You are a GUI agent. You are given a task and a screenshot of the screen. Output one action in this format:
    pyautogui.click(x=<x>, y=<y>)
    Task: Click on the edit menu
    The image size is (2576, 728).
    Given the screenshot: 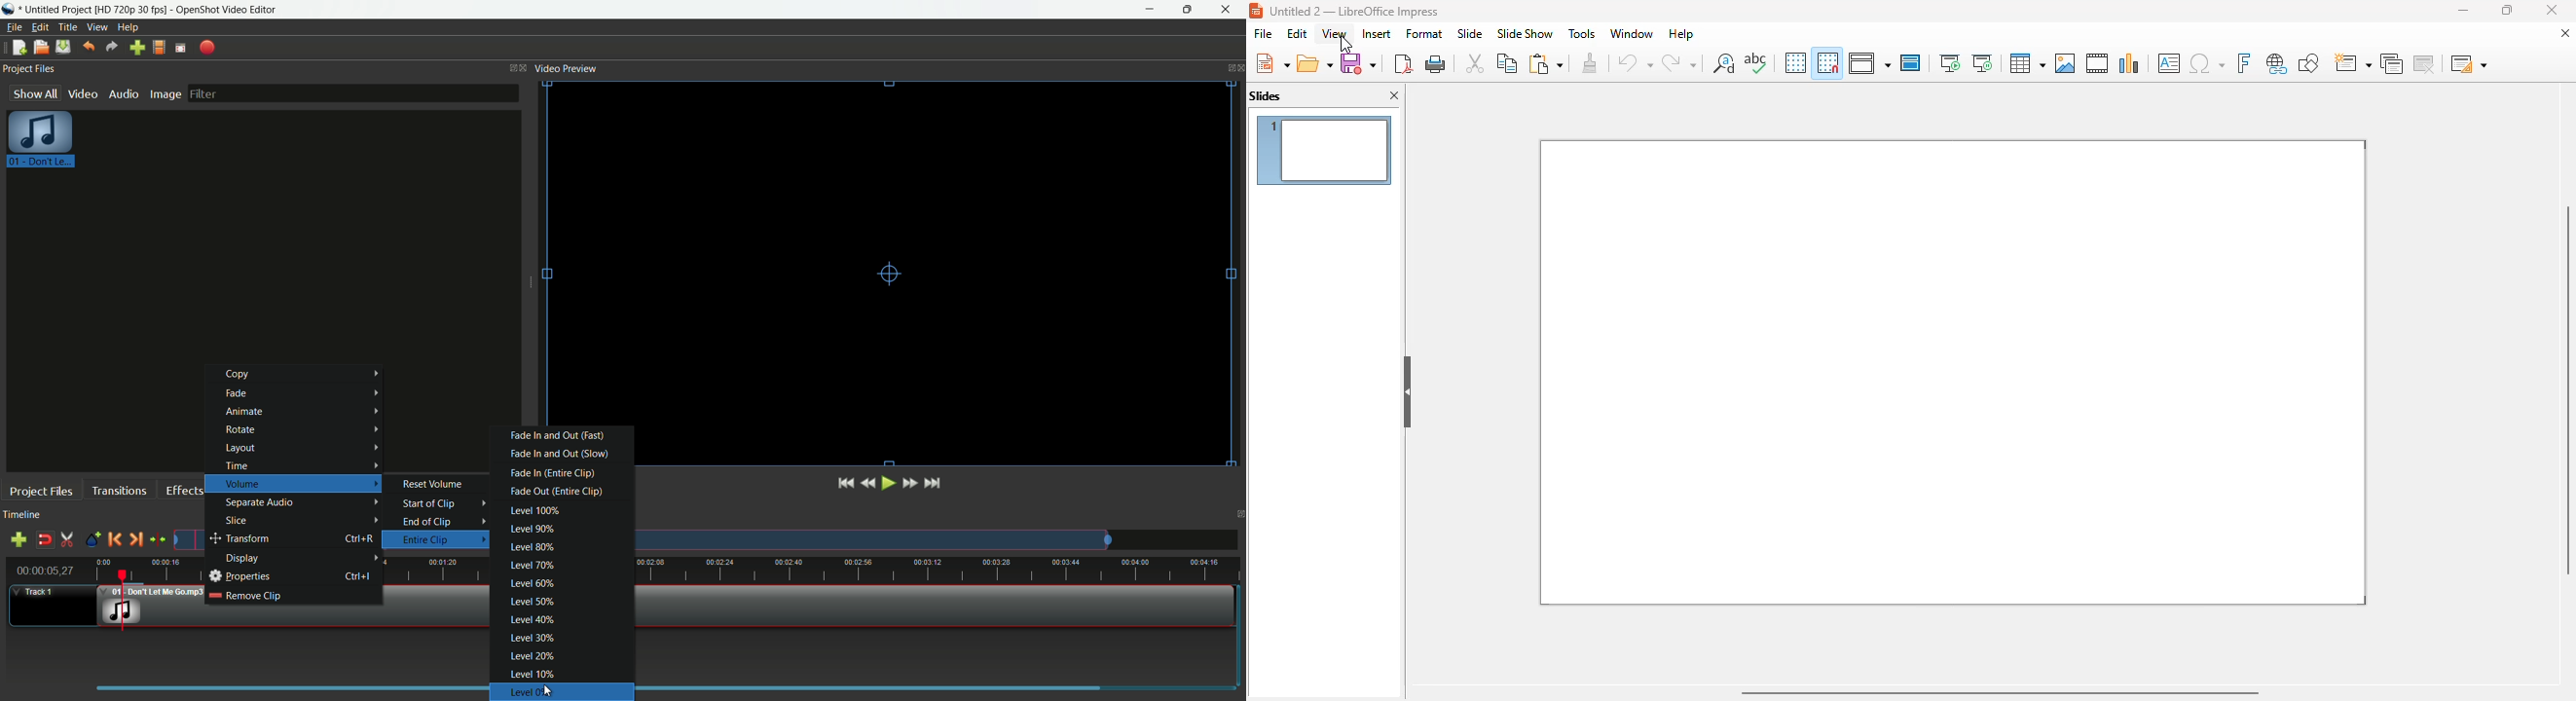 What is the action you would take?
    pyautogui.click(x=40, y=27)
    